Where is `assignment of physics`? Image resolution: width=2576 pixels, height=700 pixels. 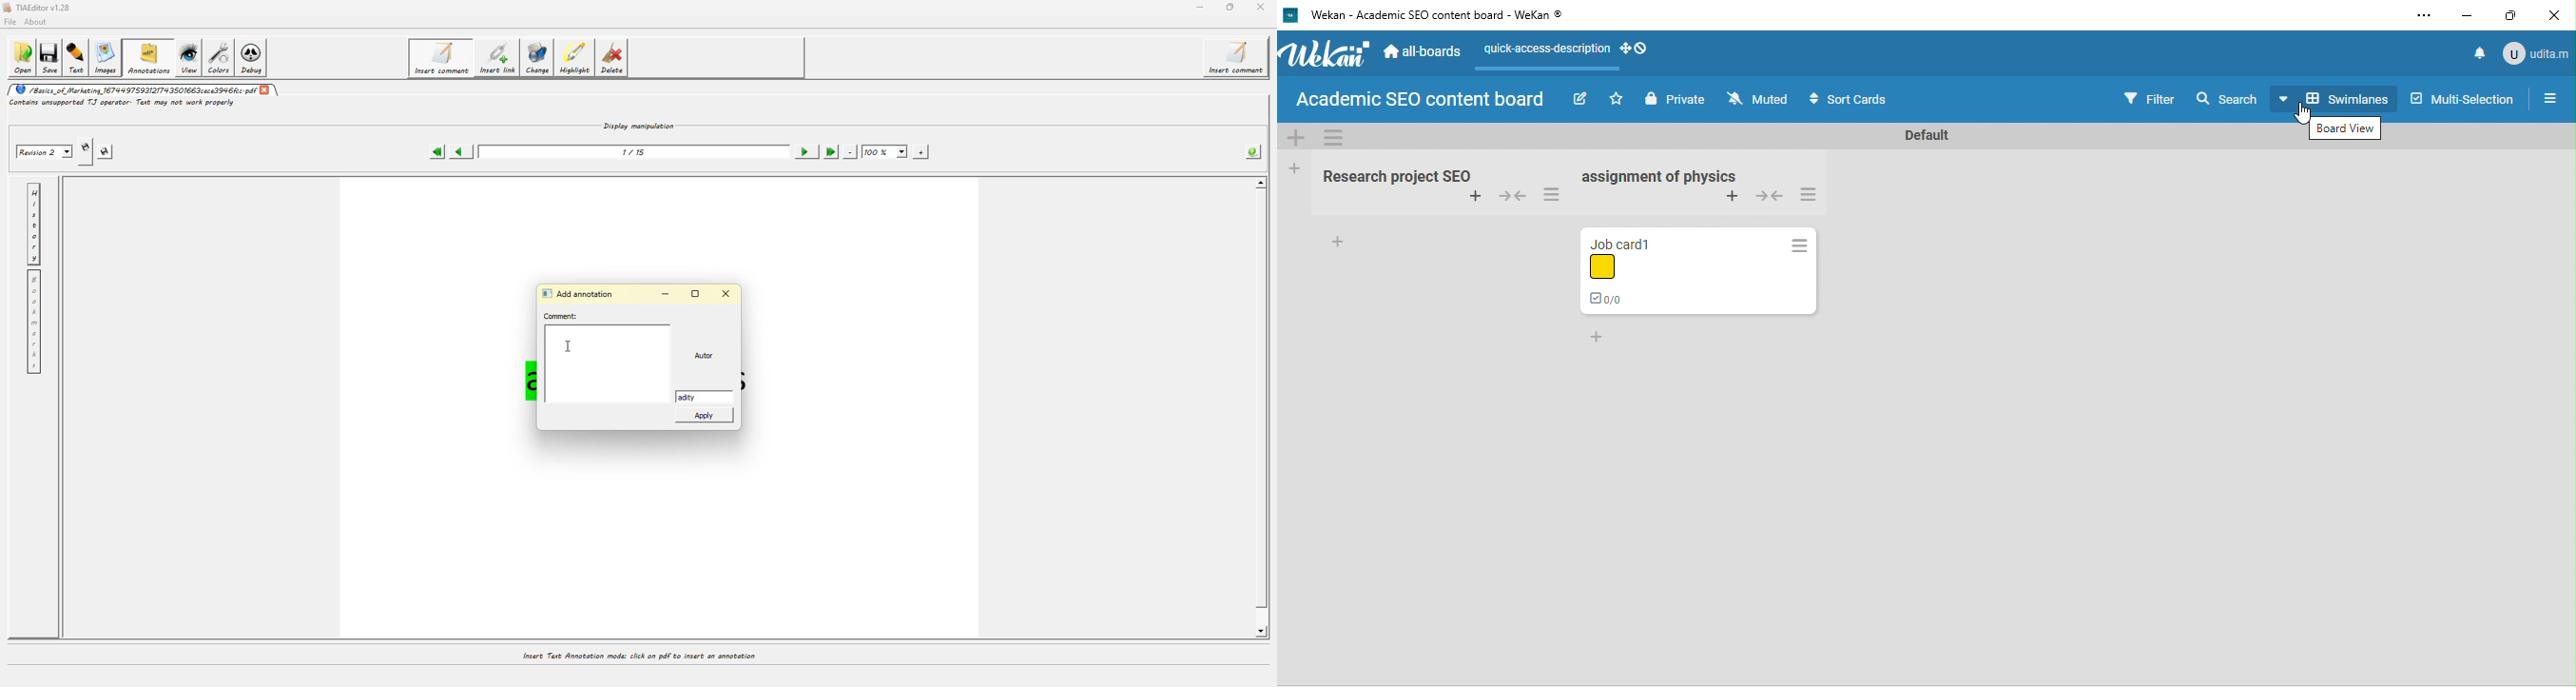 assignment of physics is located at coordinates (1659, 177).